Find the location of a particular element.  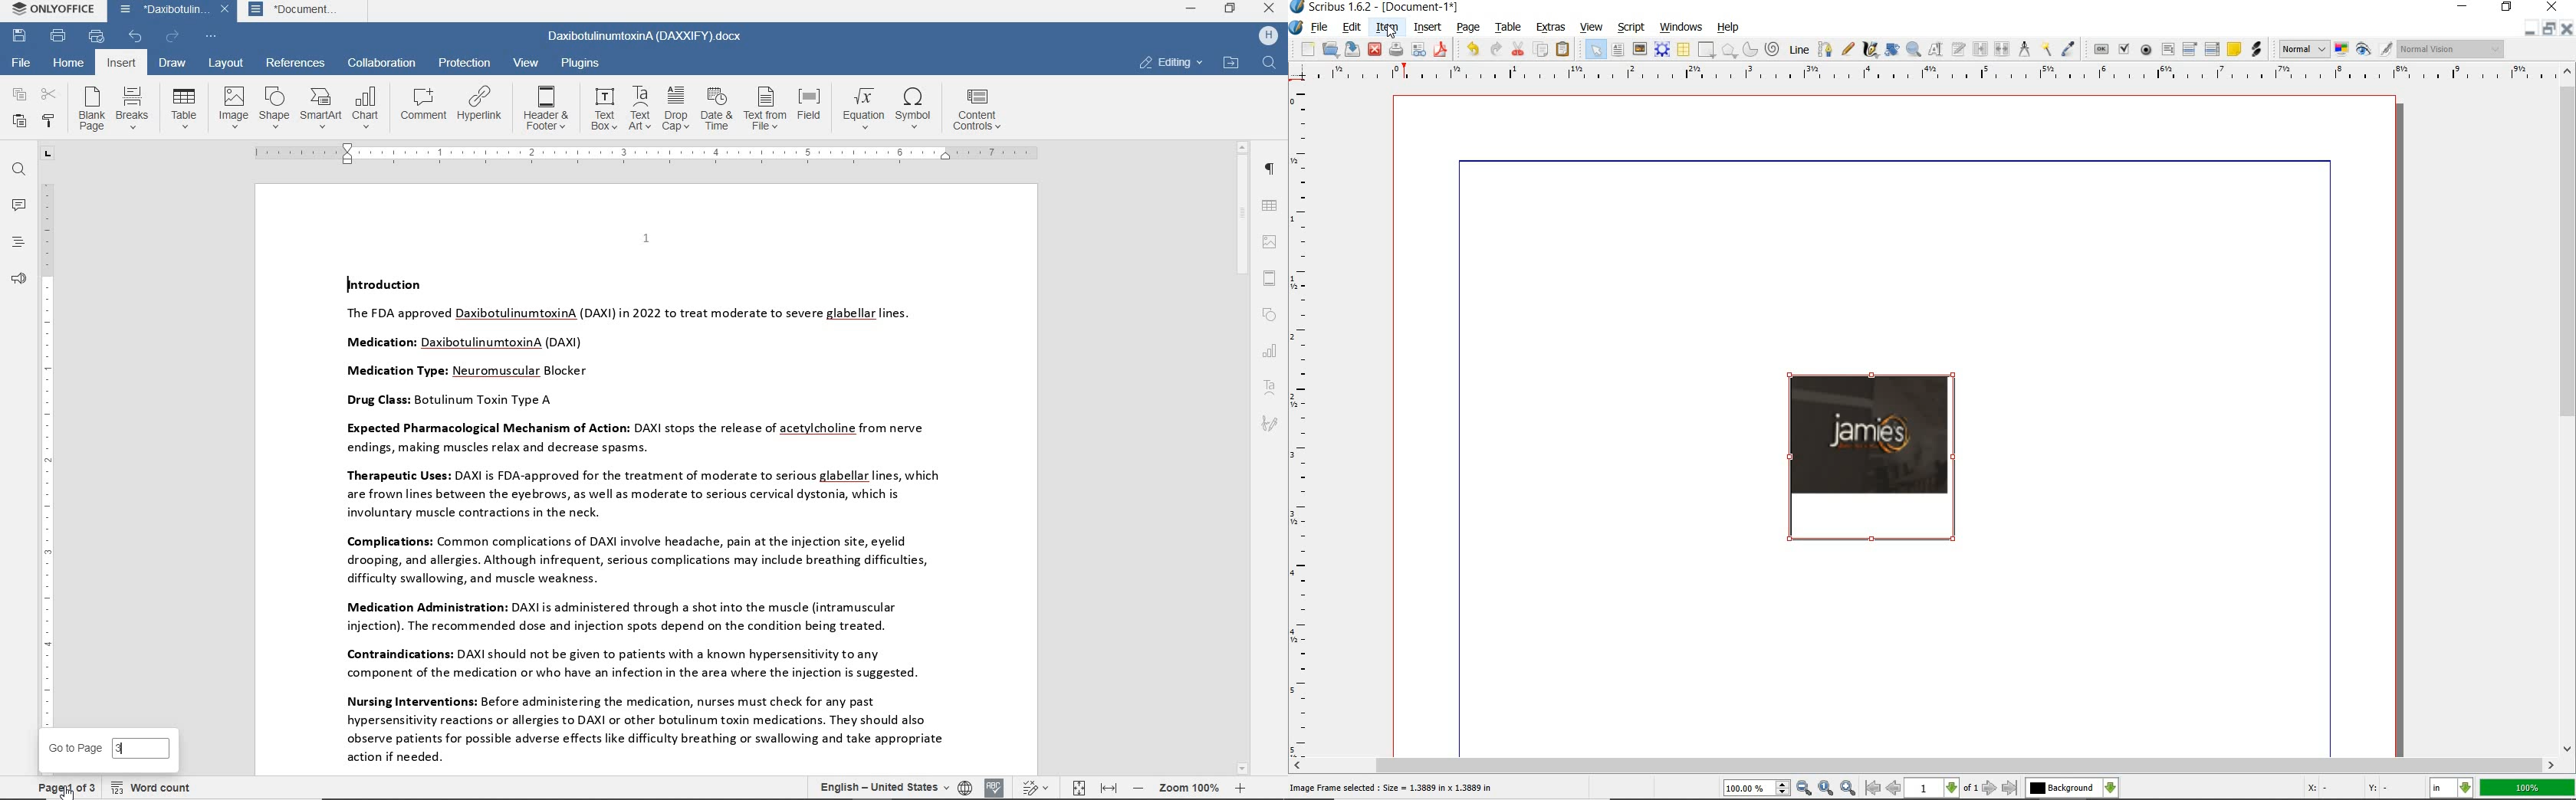

visual appearance of the display: Normal Vision is located at coordinates (2450, 48).